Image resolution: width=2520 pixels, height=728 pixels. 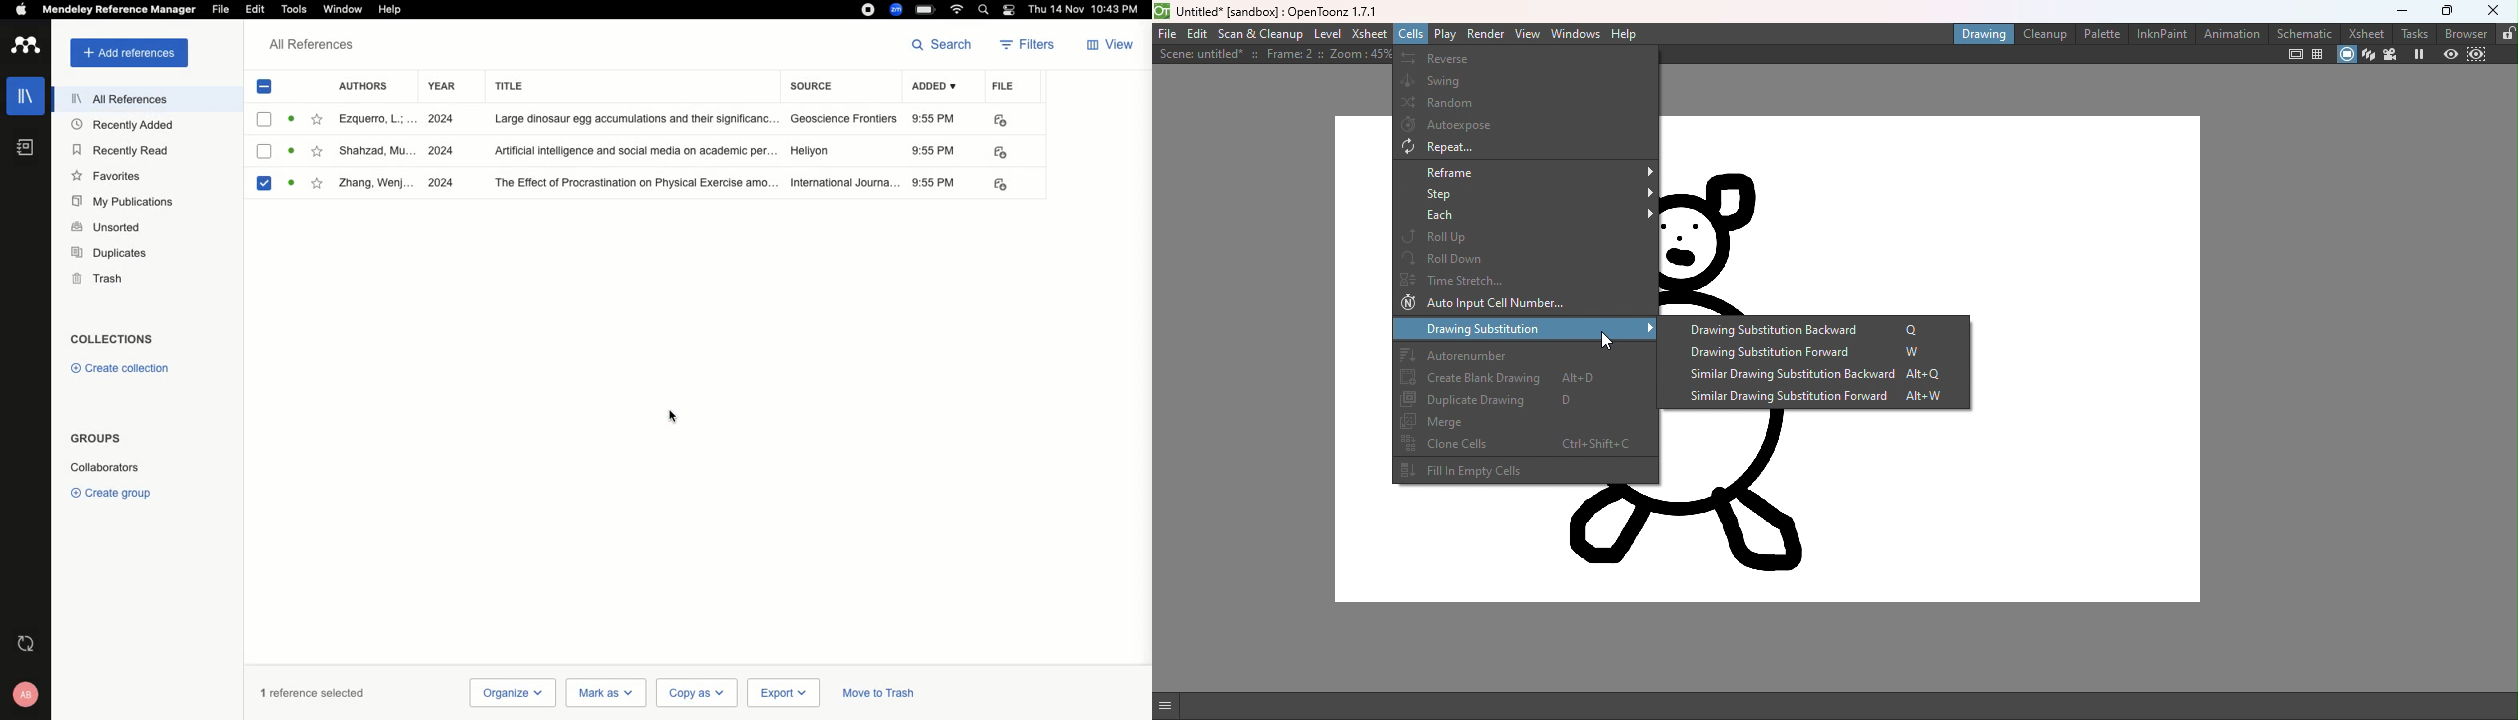 What do you see at coordinates (118, 149) in the screenshot?
I see `Recently read` at bounding box center [118, 149].